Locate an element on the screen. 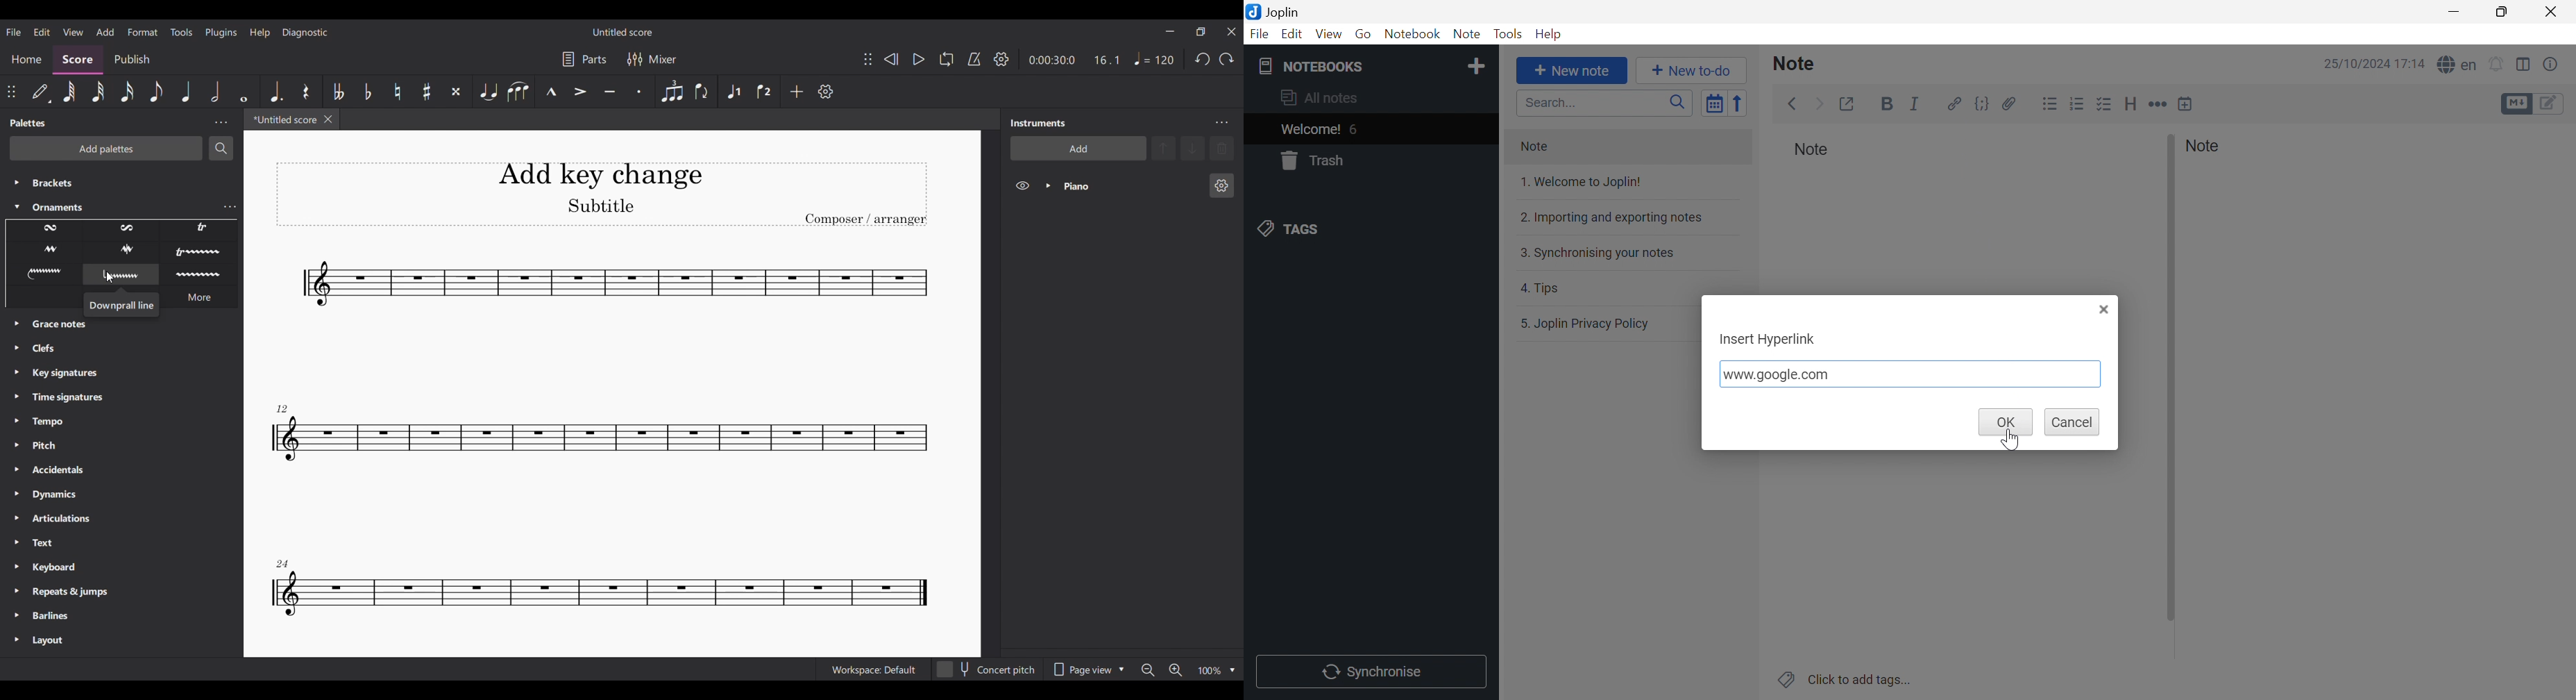 Image resolution: width=2576 pixels, height=700 pixels. File is located at coordinates (1259, 35).